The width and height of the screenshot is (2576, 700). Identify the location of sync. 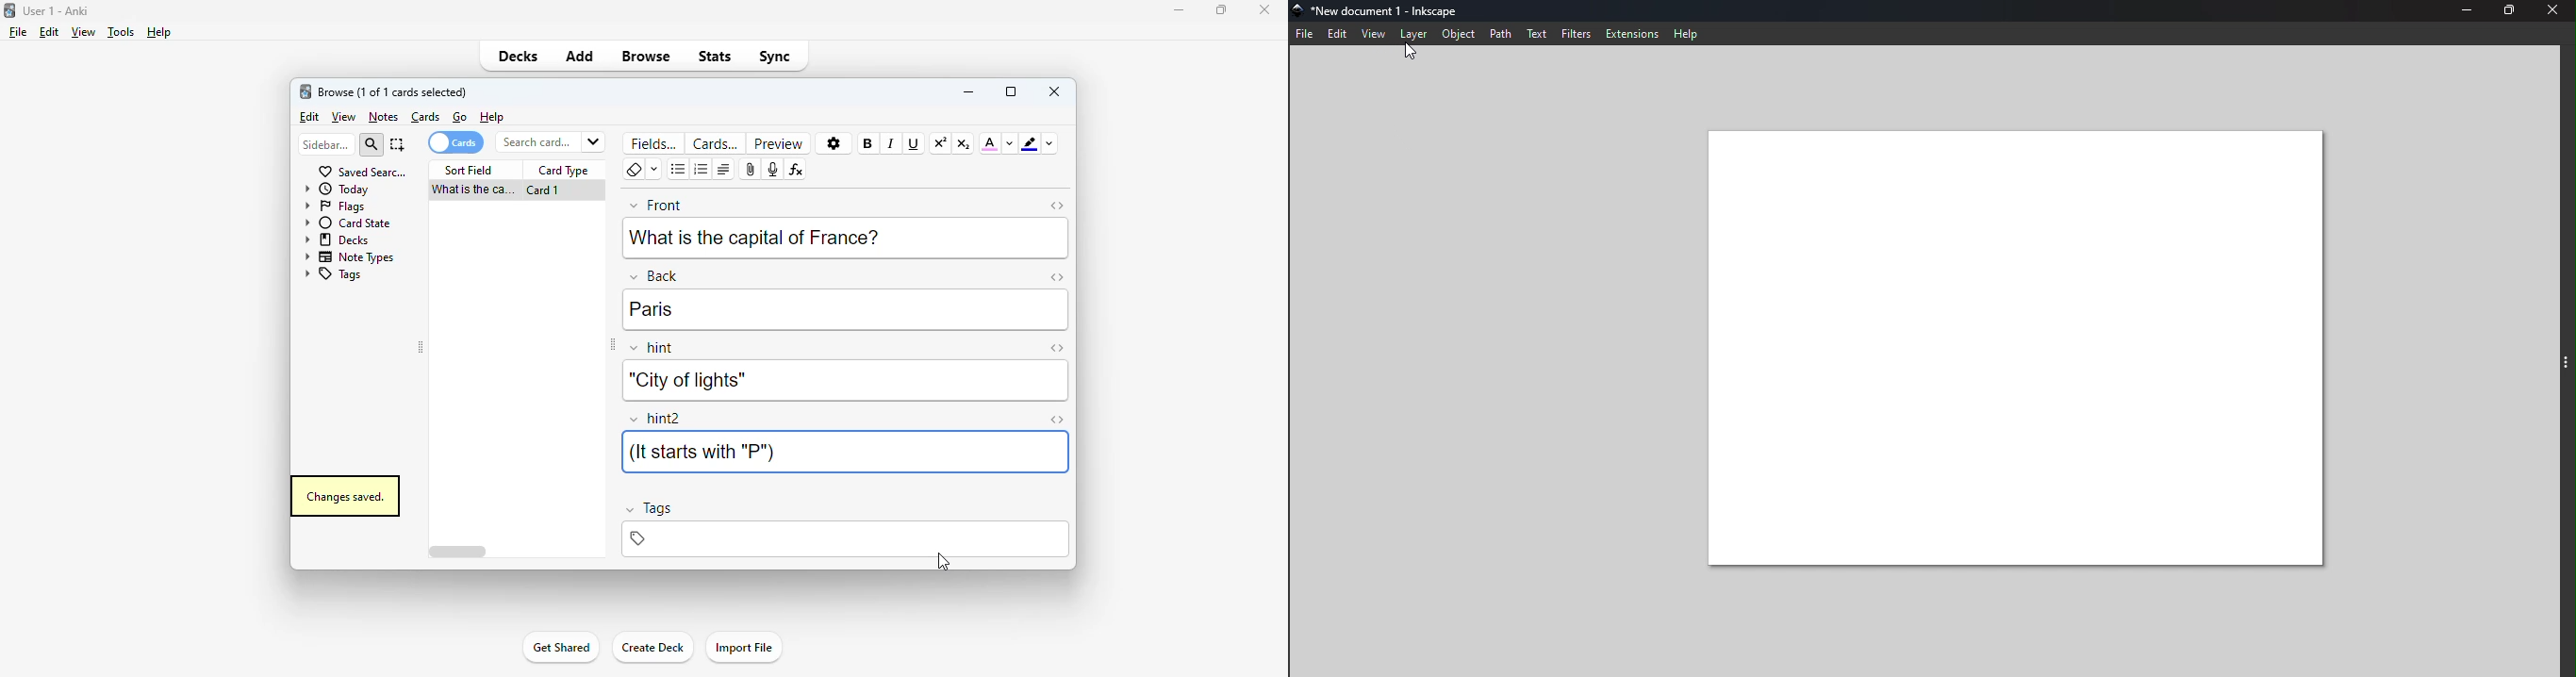
(773, 55).